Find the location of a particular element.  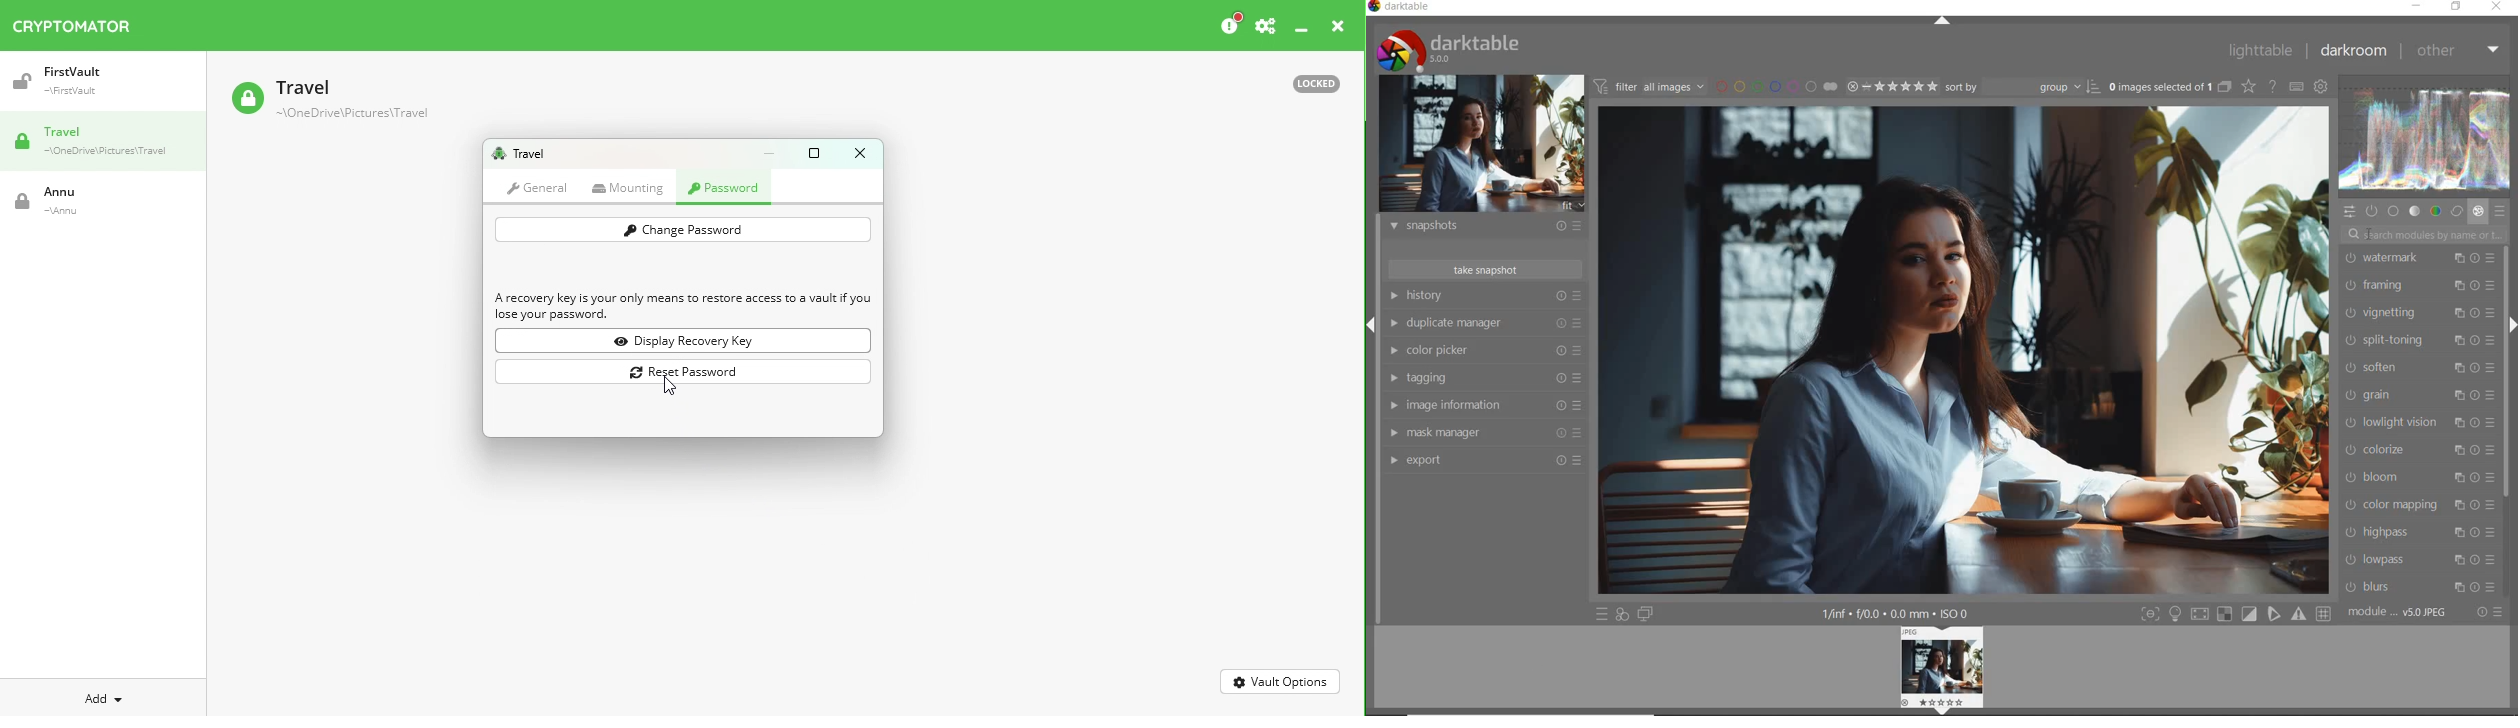

image preview is located at coordinates (1482, 145).